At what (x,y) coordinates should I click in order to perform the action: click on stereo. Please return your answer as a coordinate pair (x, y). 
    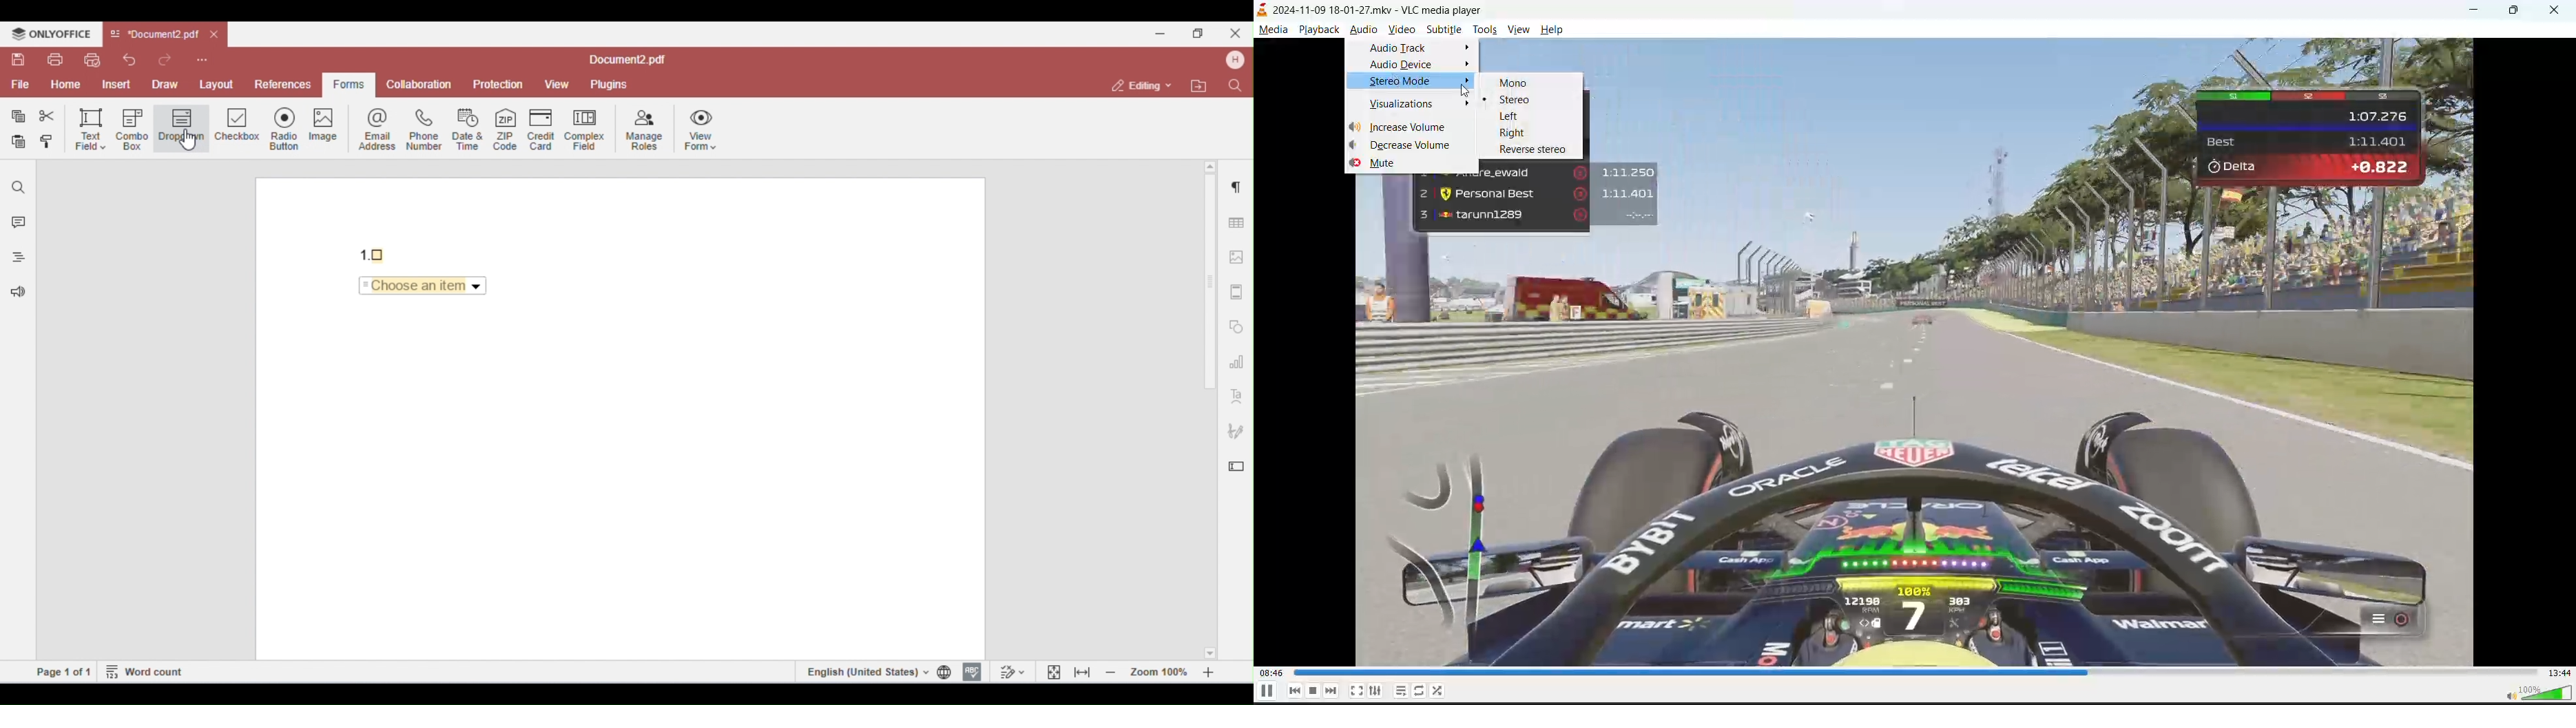
    Looking at the image, I should click on (1529, 98).